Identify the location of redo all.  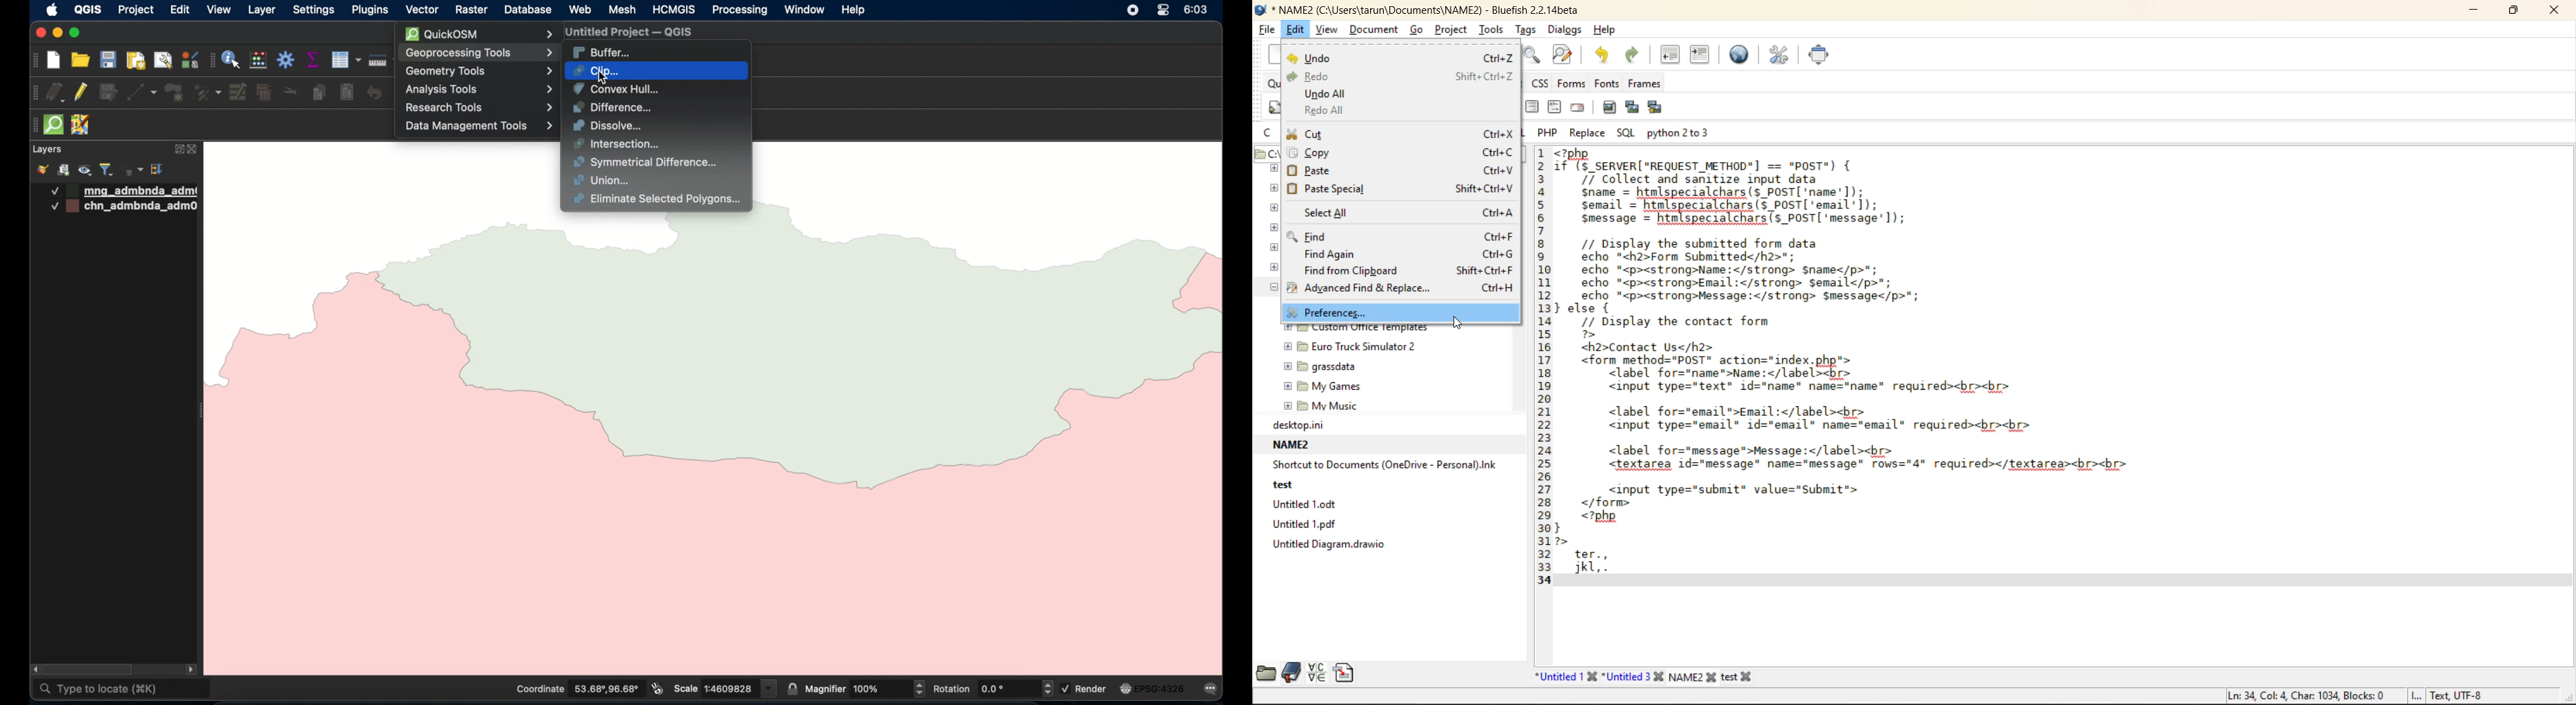
(1327, 111).